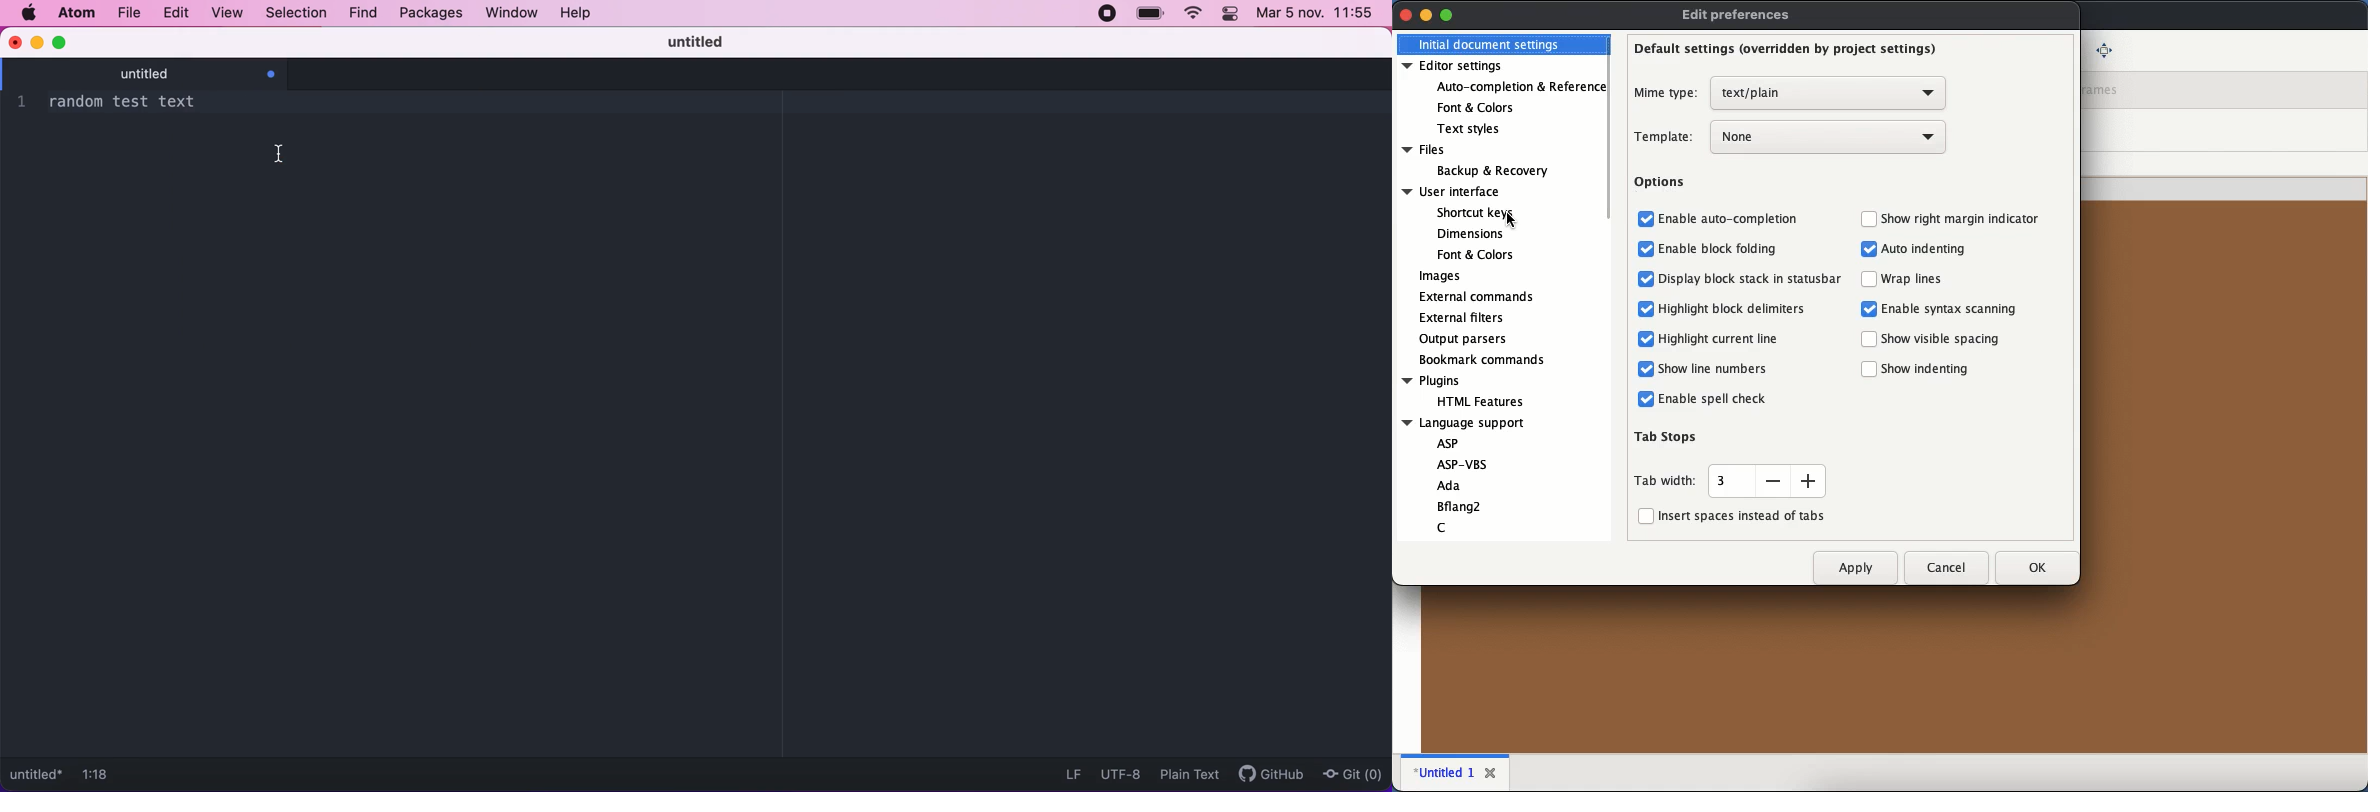  Describe the element at coordinates (1069, 772) in the screenshot. I see `LF` at that location.